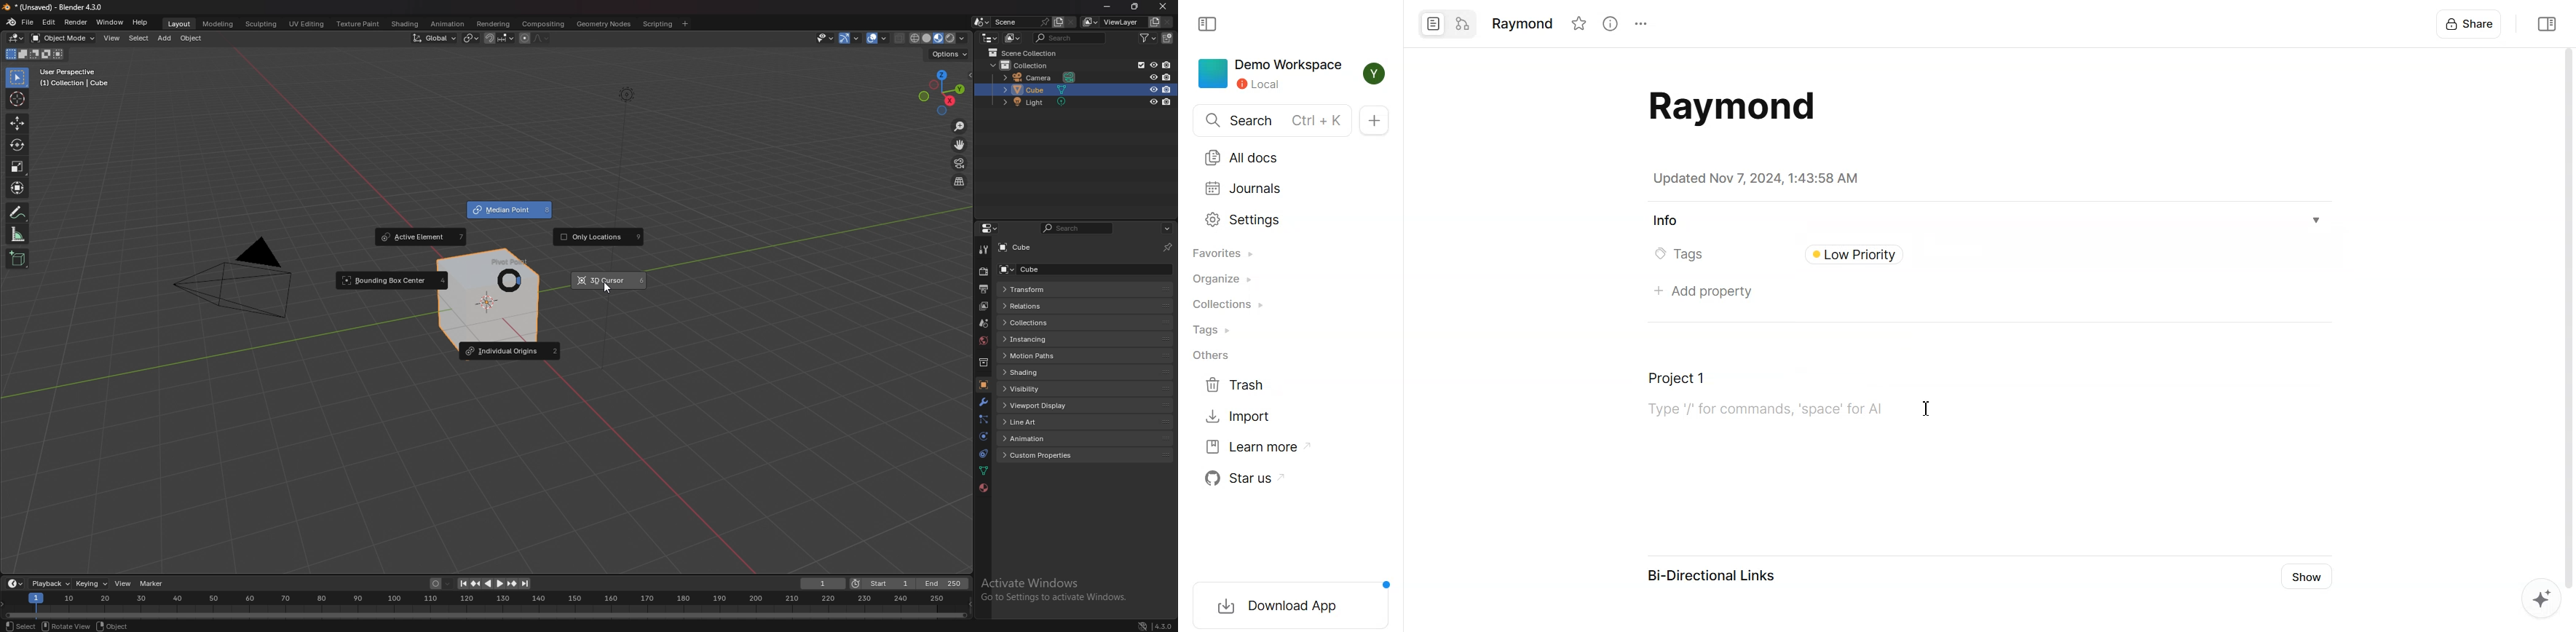 Image resolution: width=2576 pixels, height=644 pixels. I want to click on title, so click(55, 7).